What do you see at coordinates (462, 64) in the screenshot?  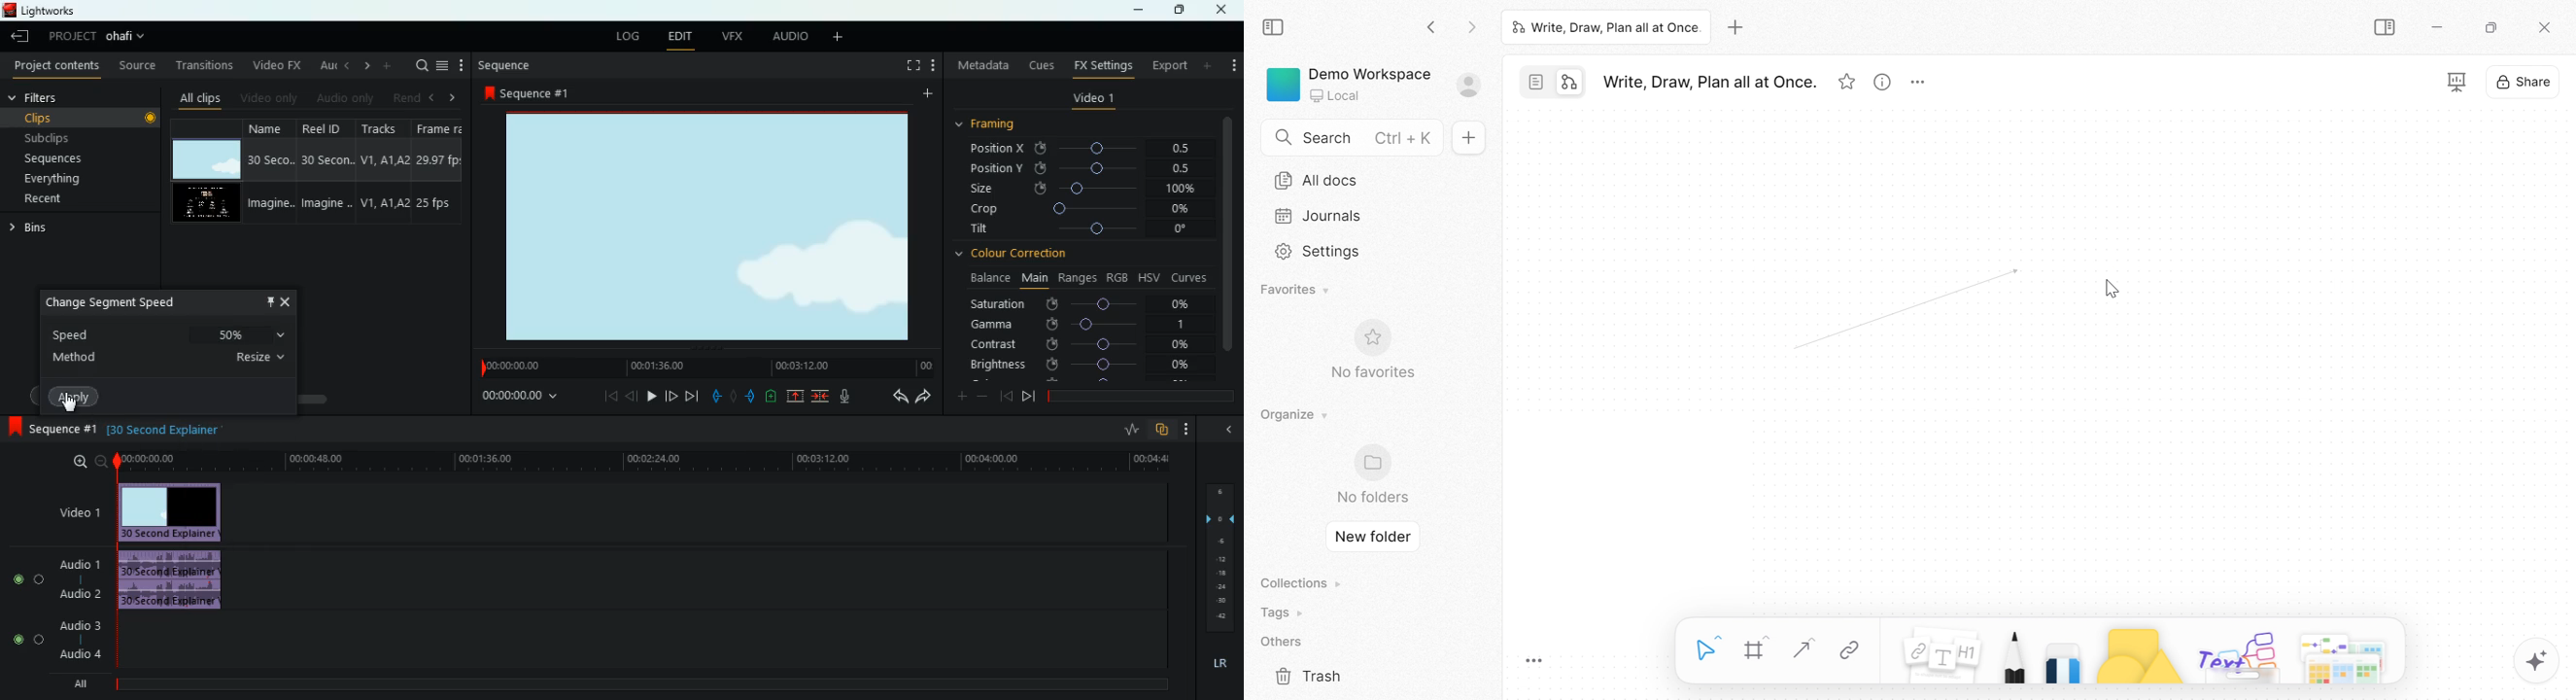 I see `more` at bounding box center [462, 64].